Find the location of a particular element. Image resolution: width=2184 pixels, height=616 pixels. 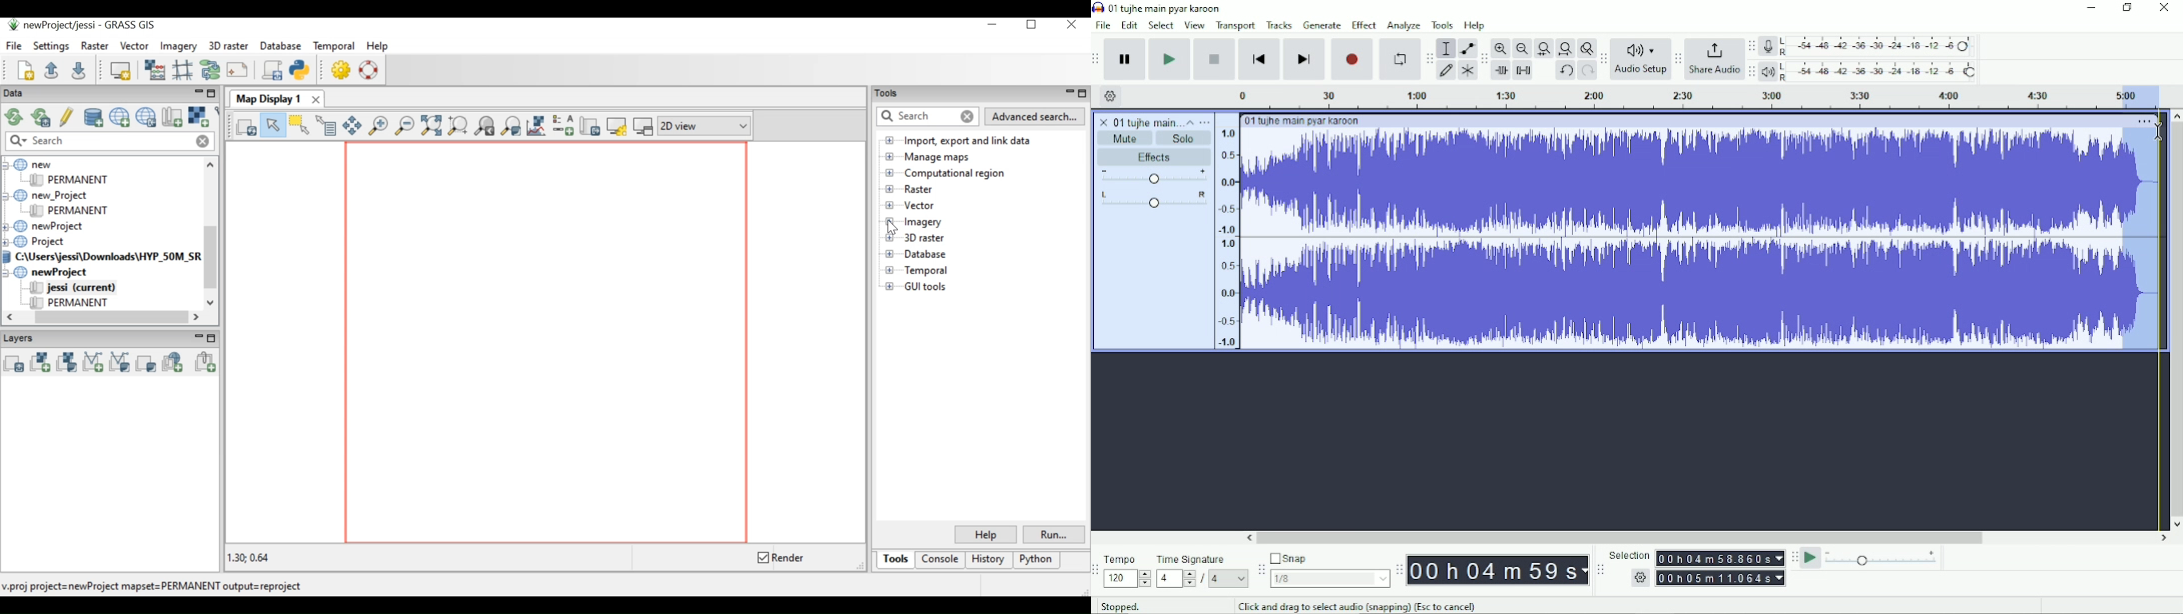

4 is located at coordinates (1175, 580).